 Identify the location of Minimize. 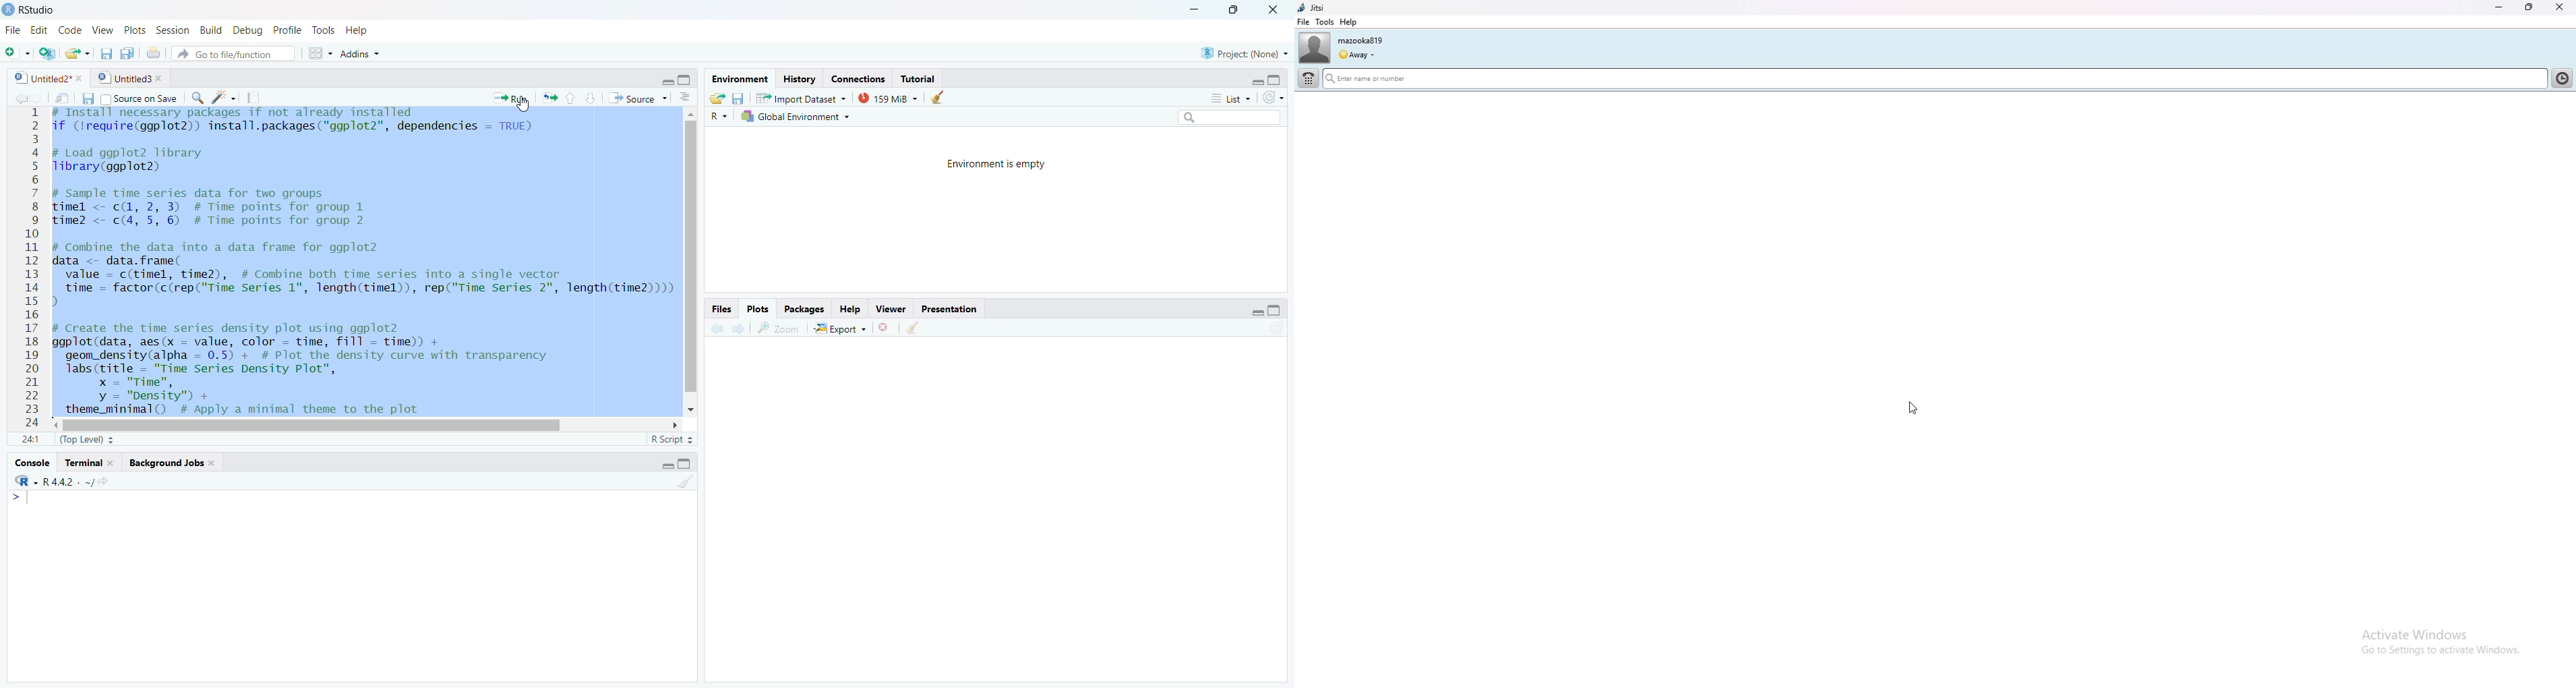
(665, 465).